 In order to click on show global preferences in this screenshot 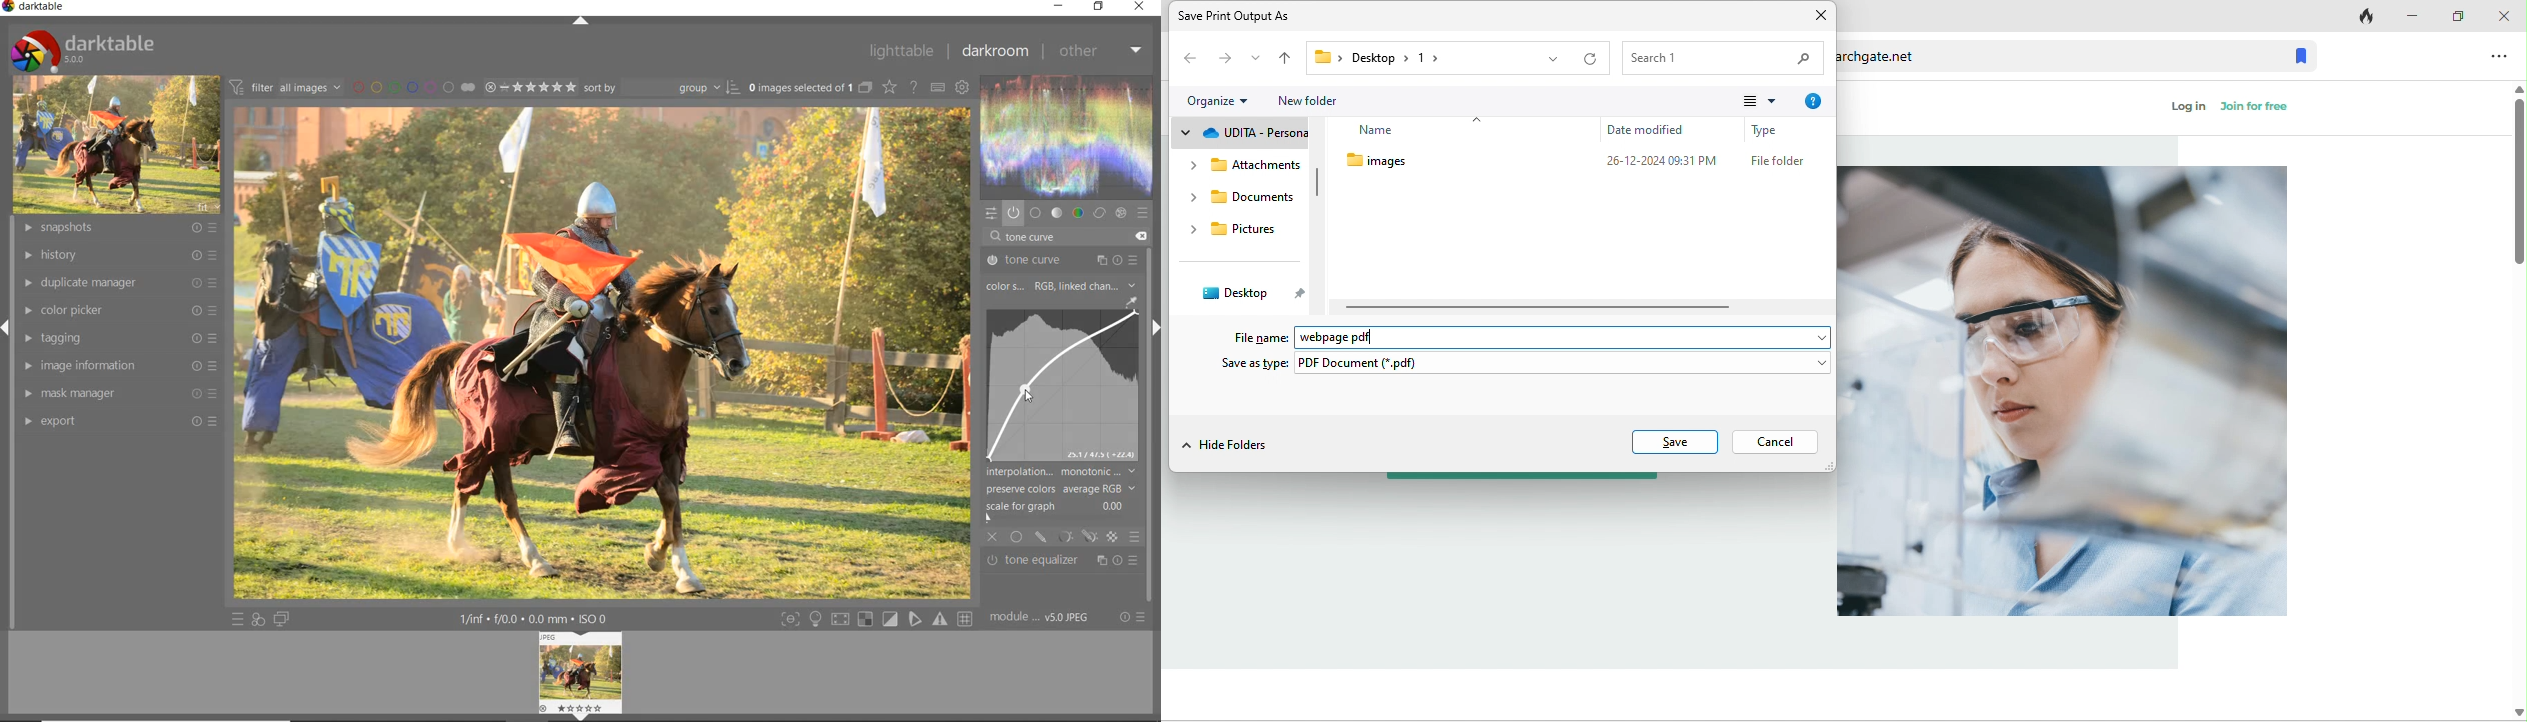, I will do `click(962, 89)`.